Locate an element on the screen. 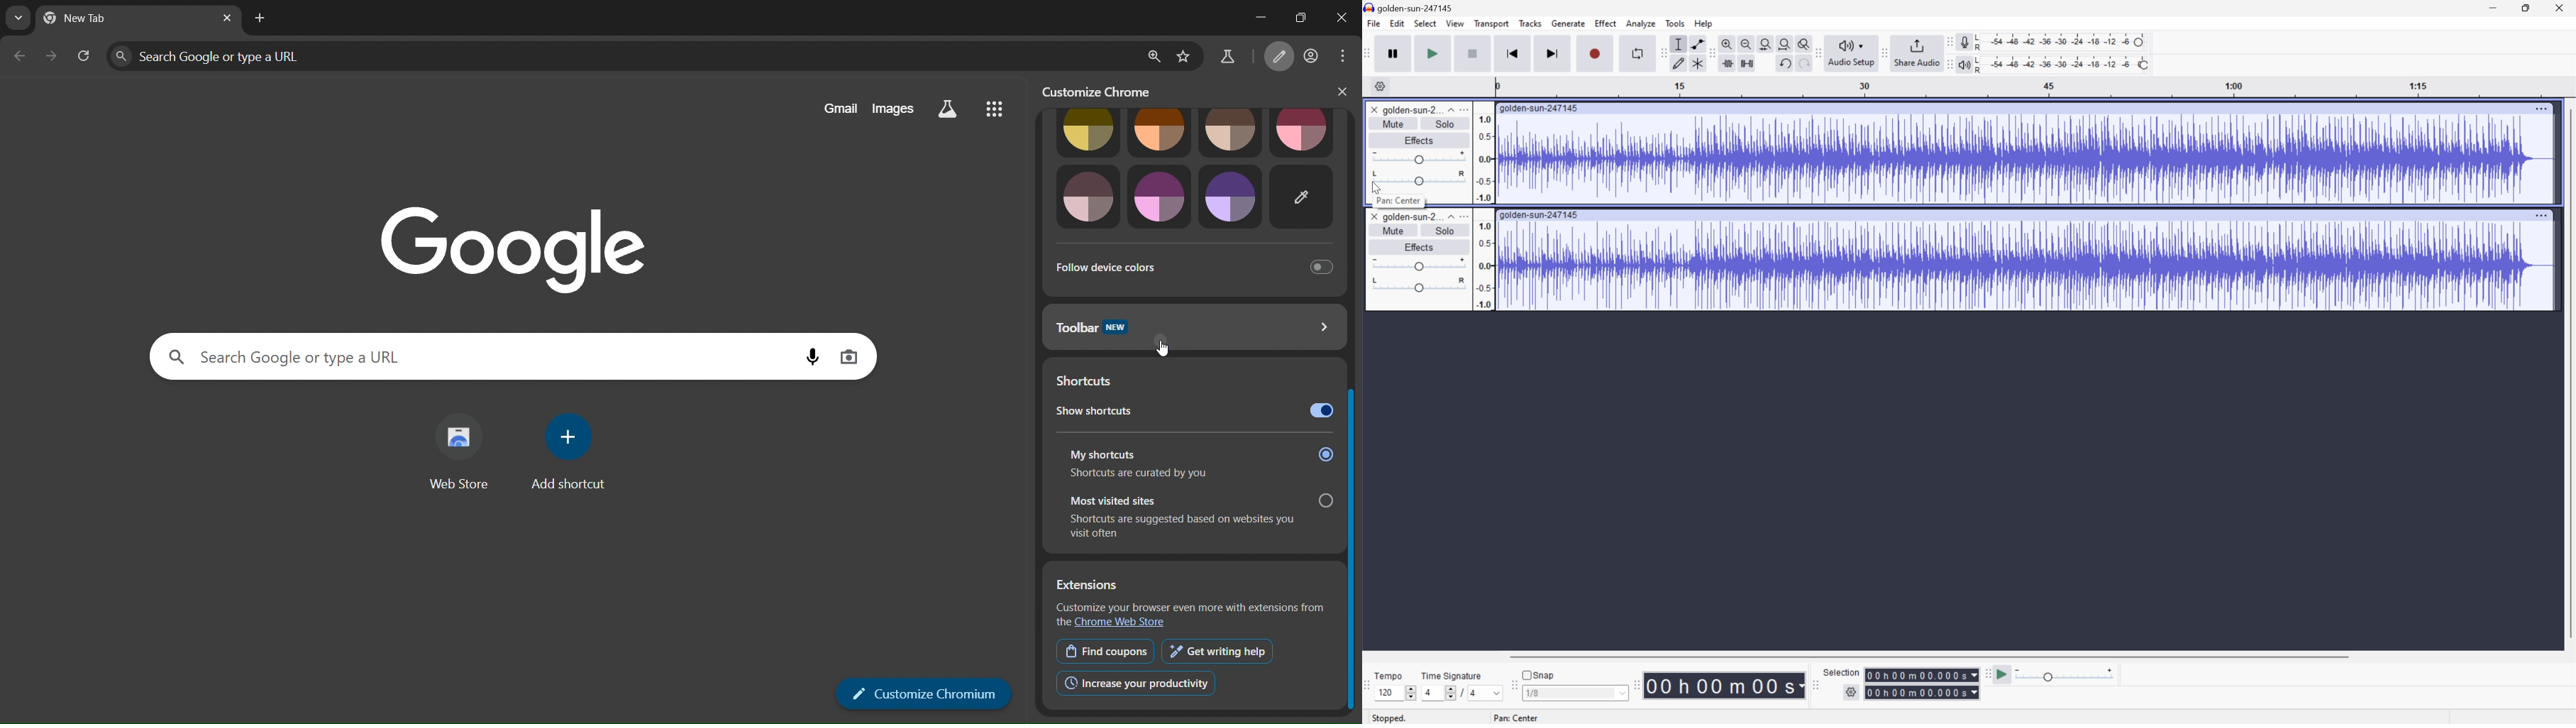 Image resolution: width=2576 pixels, height=728 pixels. Audacity Edit toolbar is located at coordinates (1711, 52).